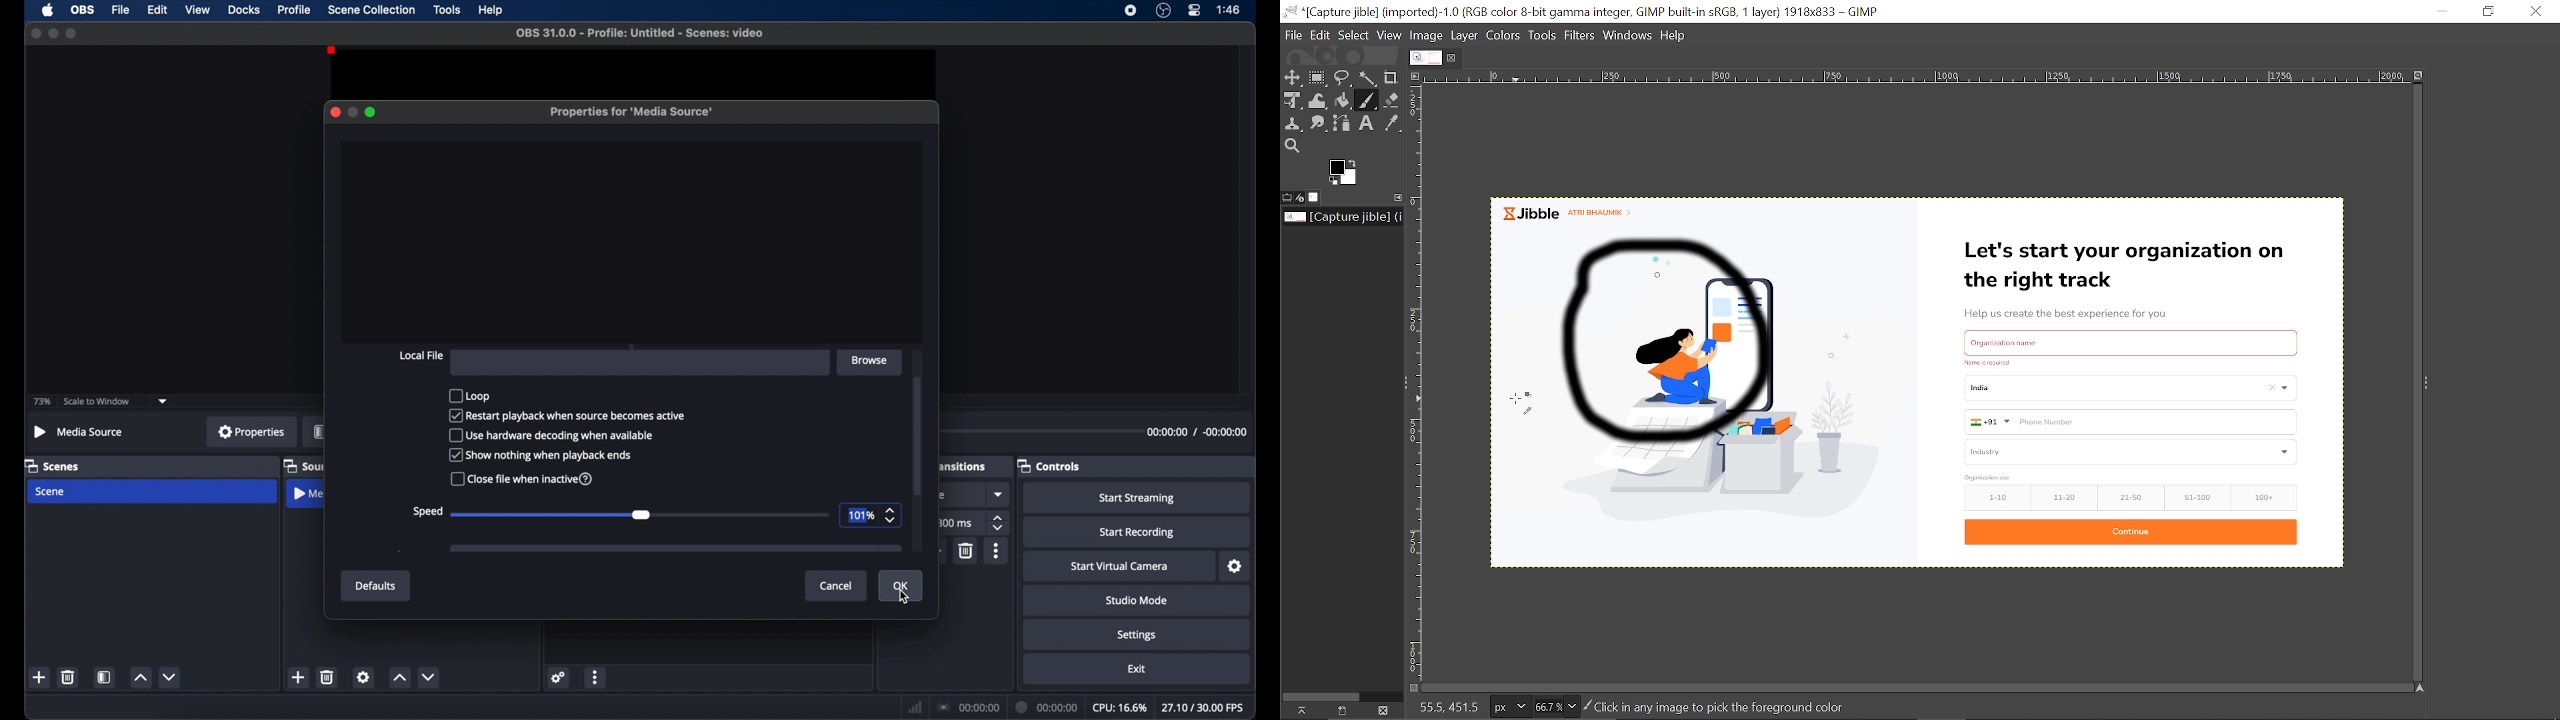  What do you see at coordinates (197, 9) in the screenshot?
I see `view` at bounding box center [197, 9].